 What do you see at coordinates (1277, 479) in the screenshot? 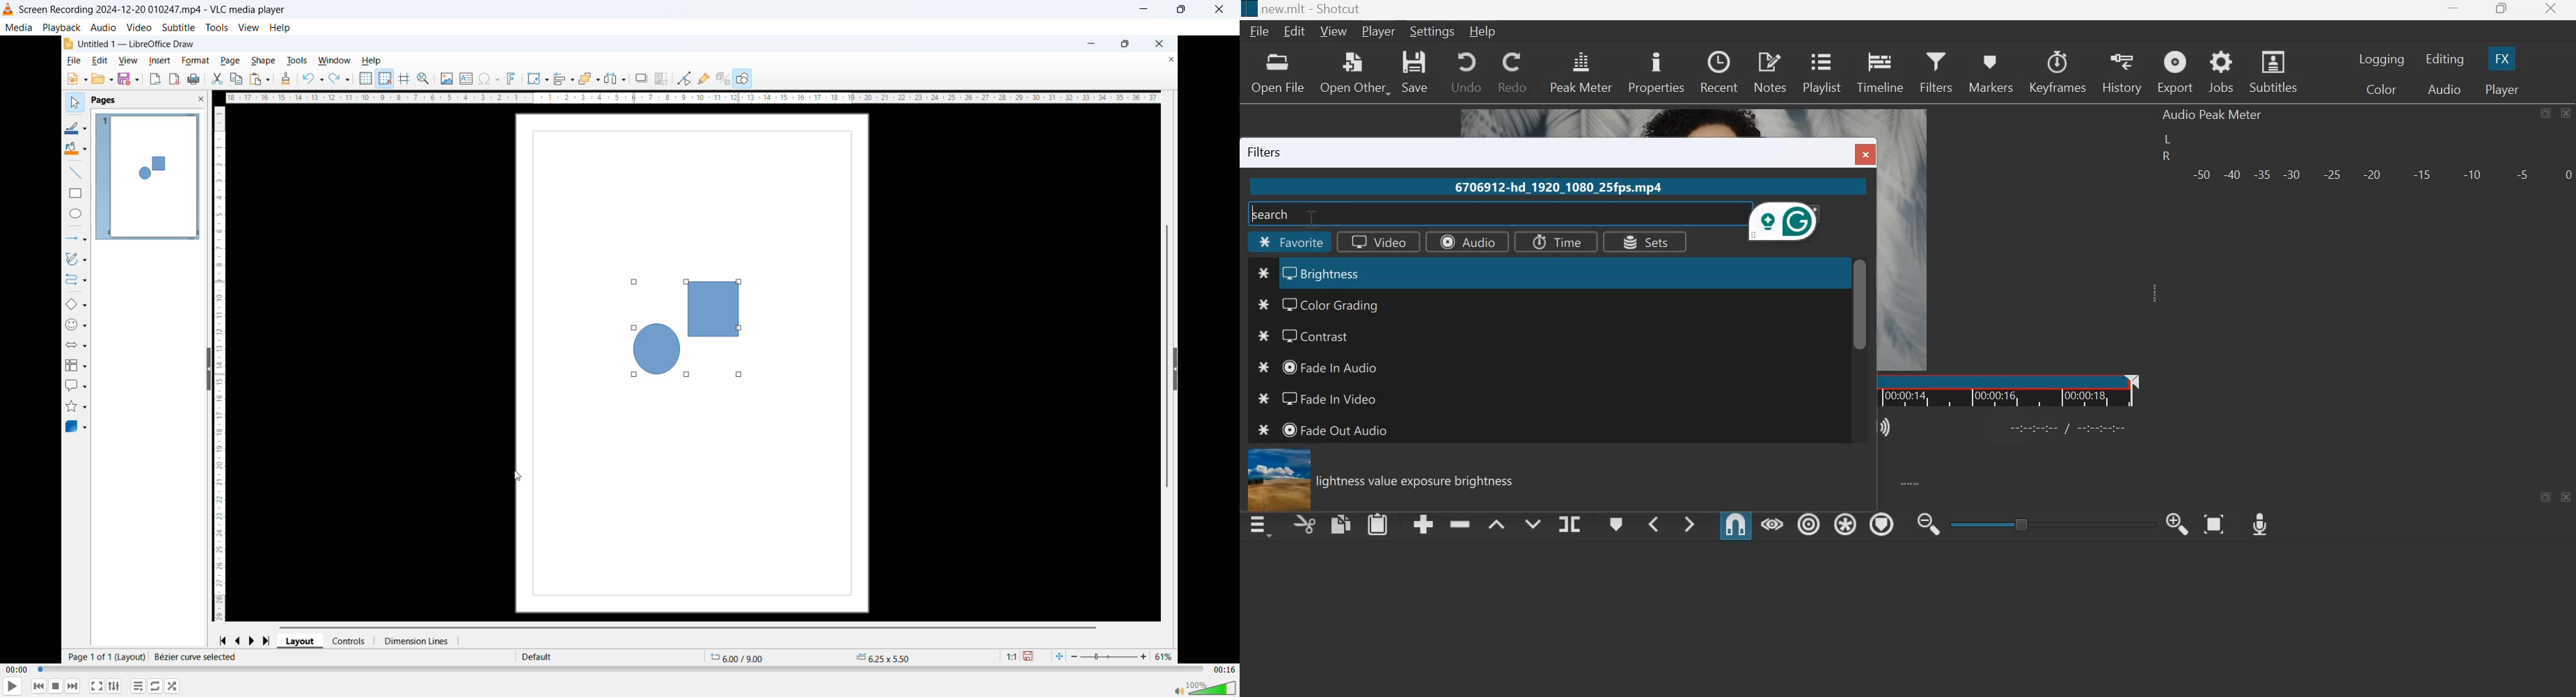
I see `` at bounding box center [1277, 479].